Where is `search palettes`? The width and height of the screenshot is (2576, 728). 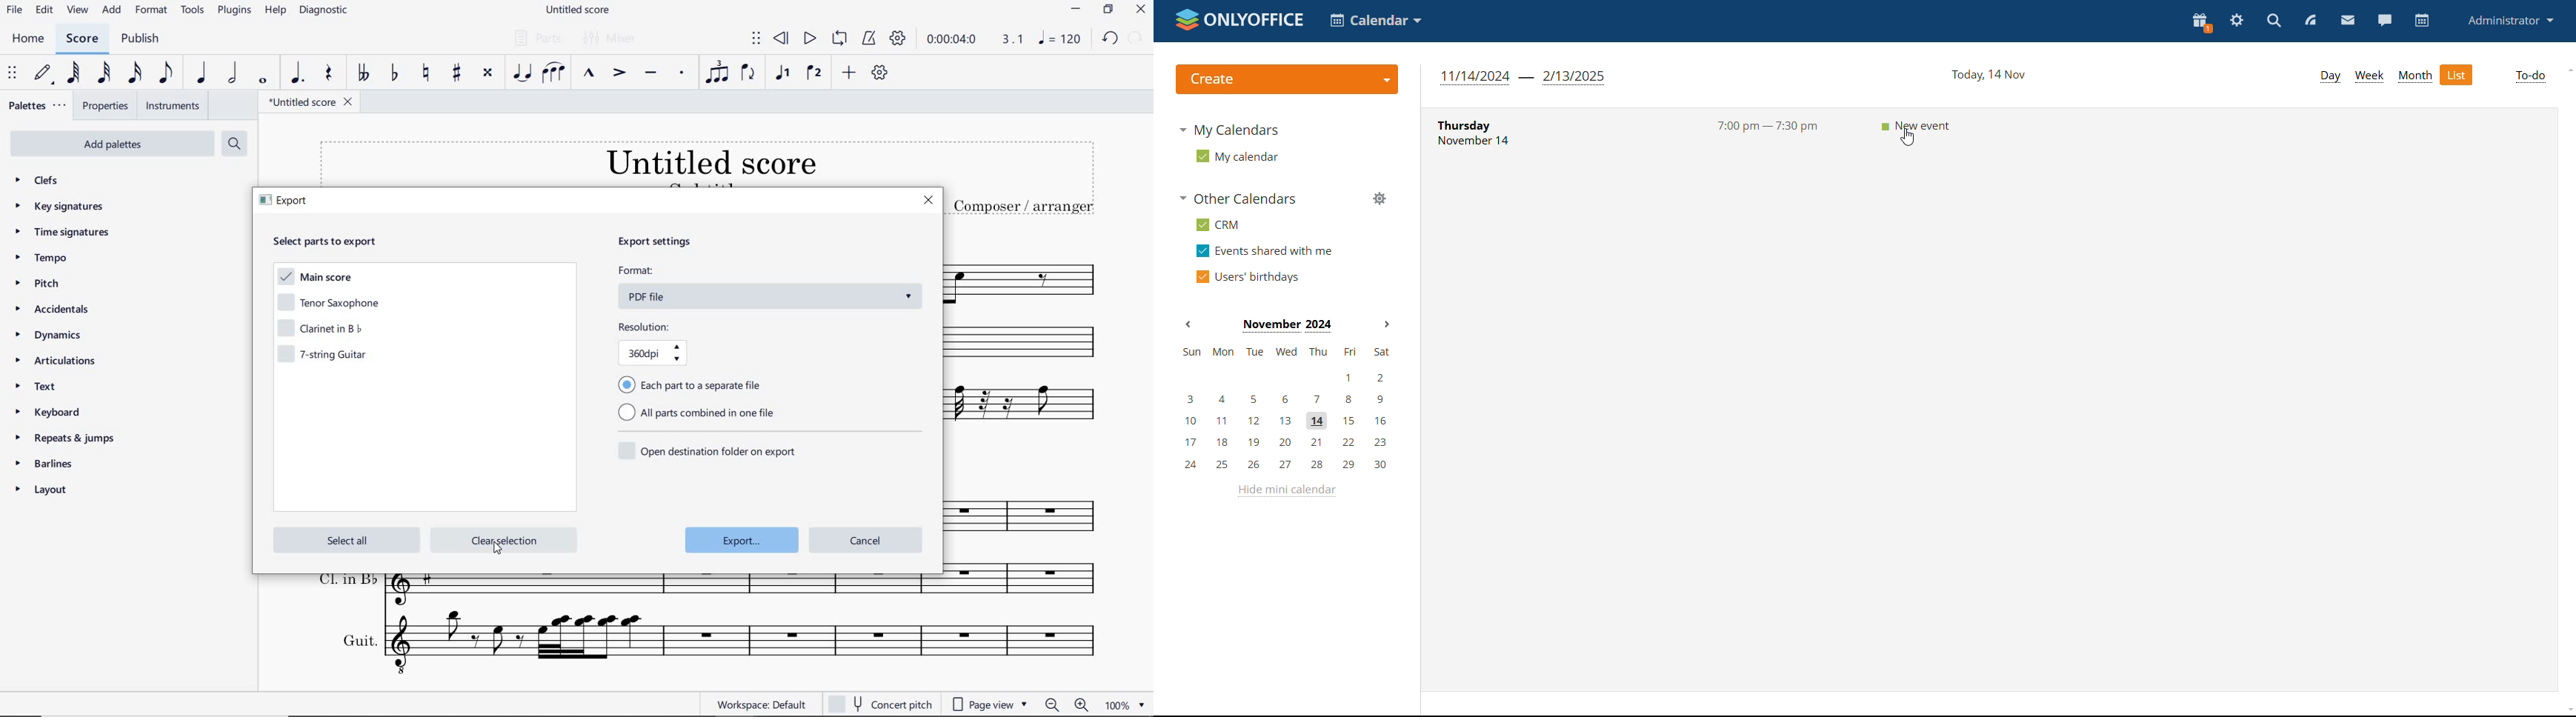 search palettes is located at coordinates (234, 143).